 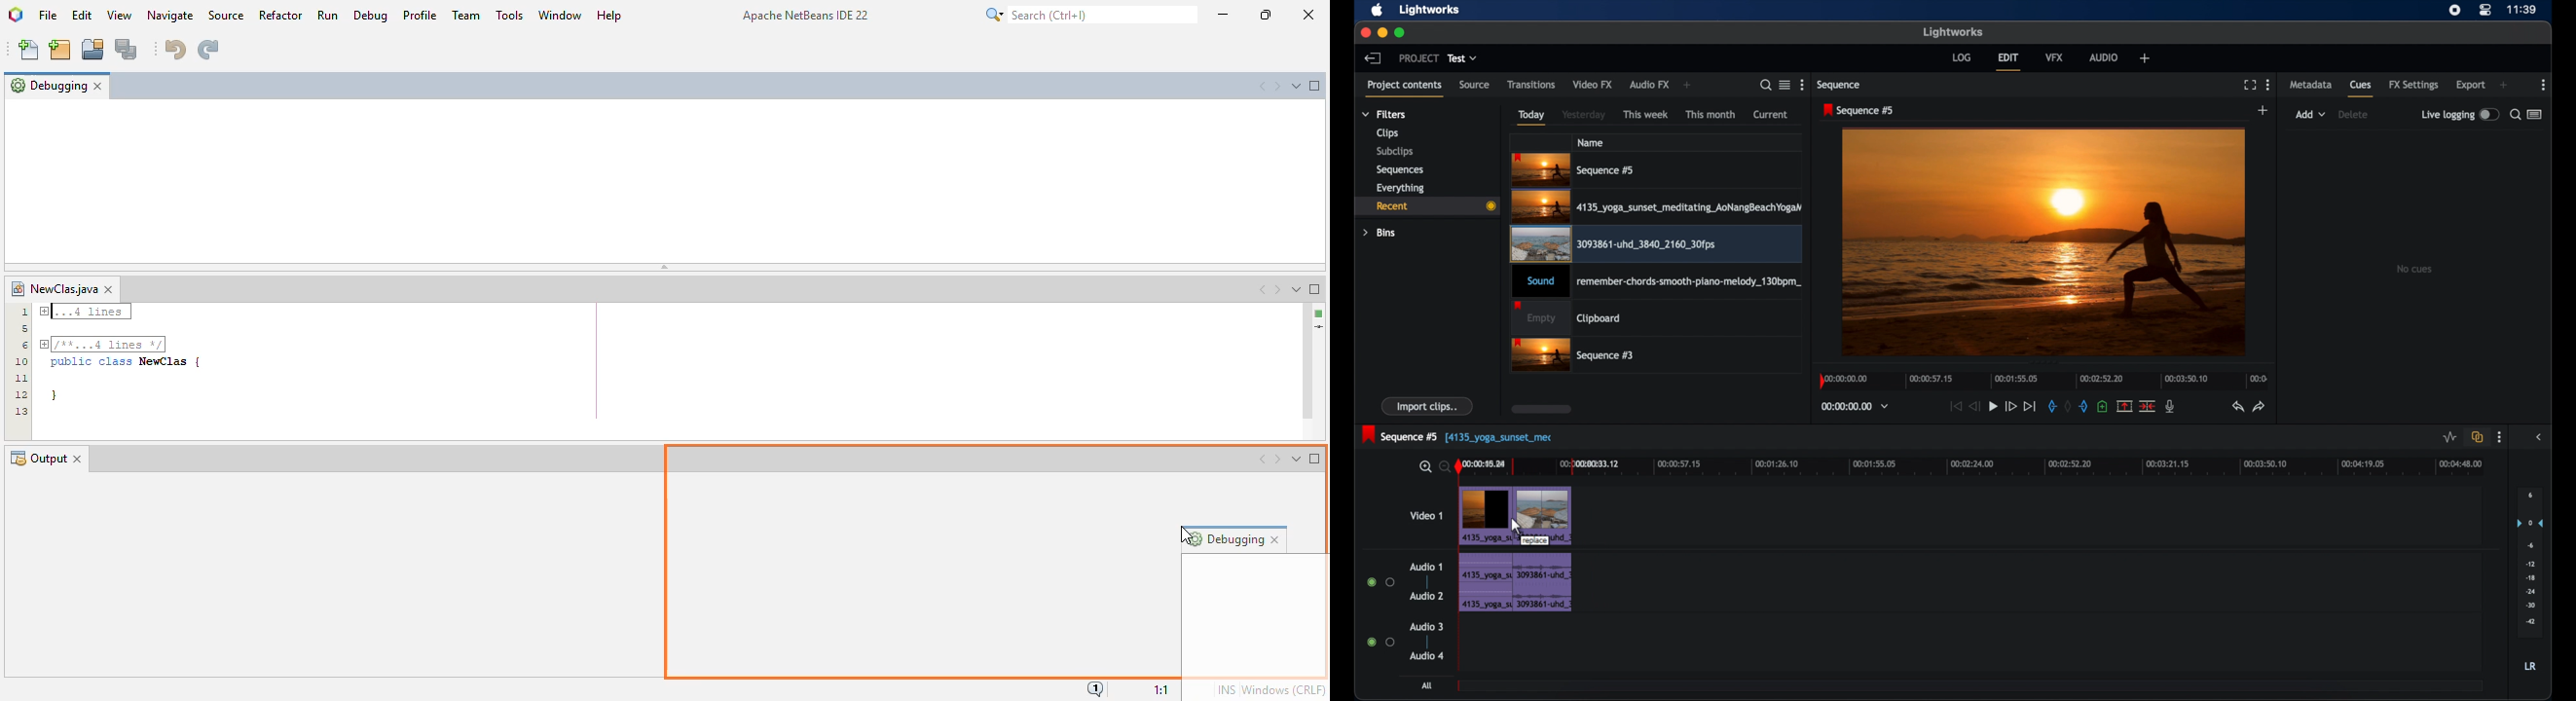 I want to click on sequence 3, so click(x=1574, y=356).